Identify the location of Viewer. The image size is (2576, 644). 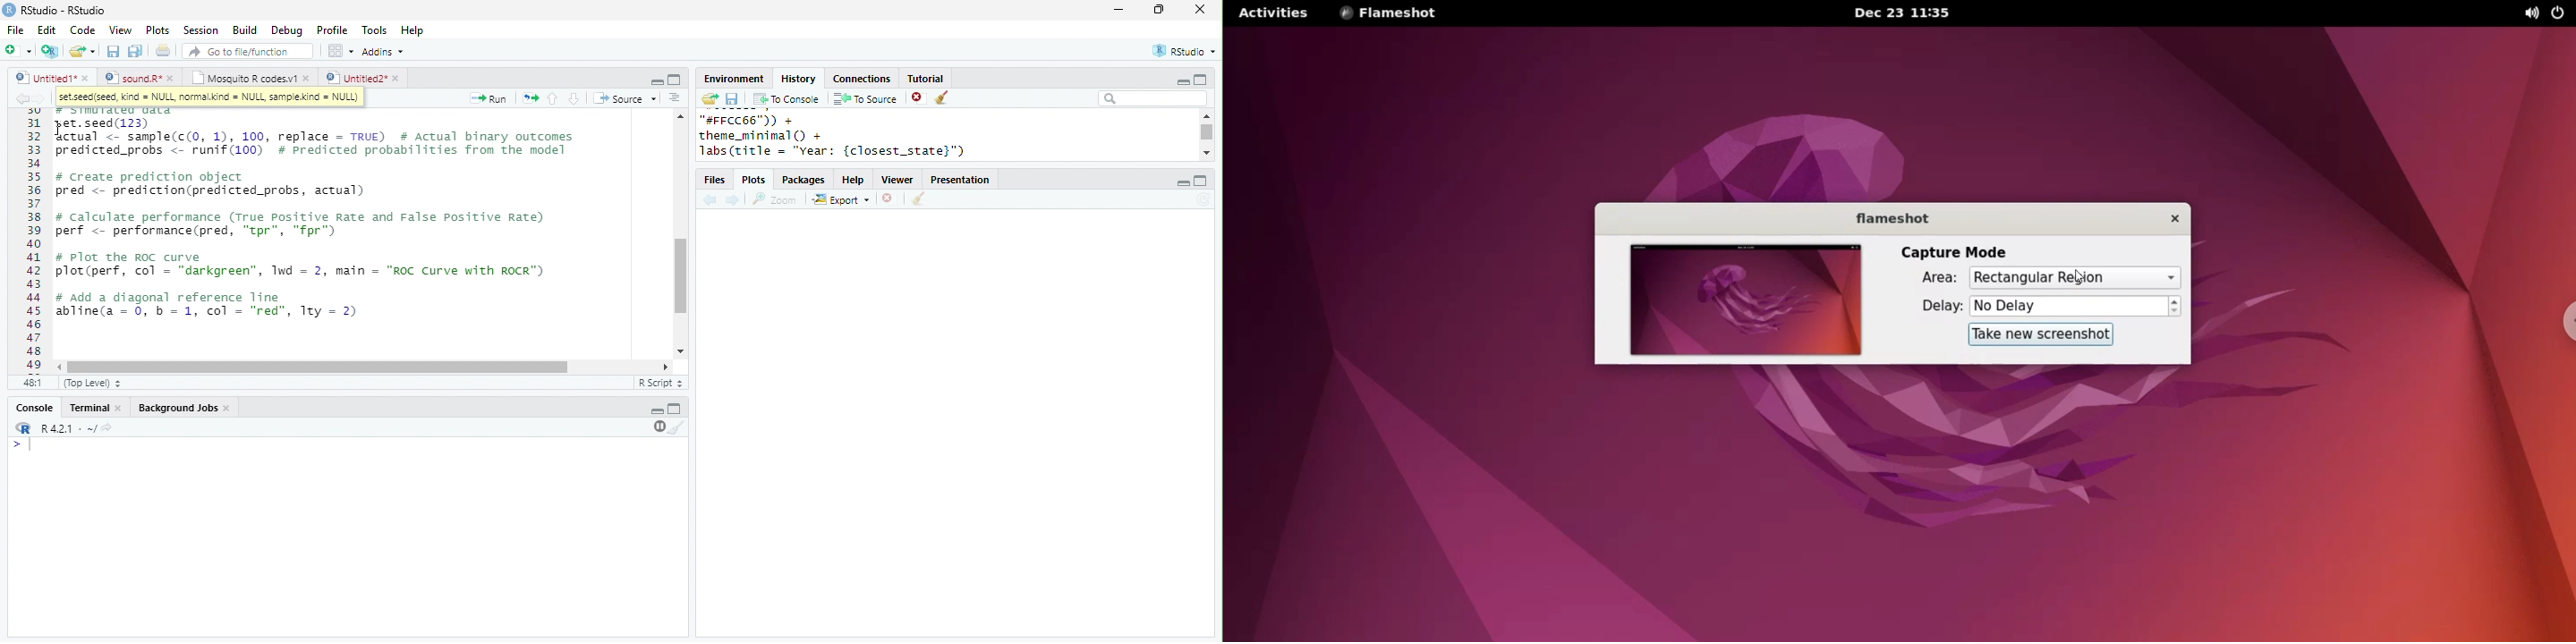
(898, 181).